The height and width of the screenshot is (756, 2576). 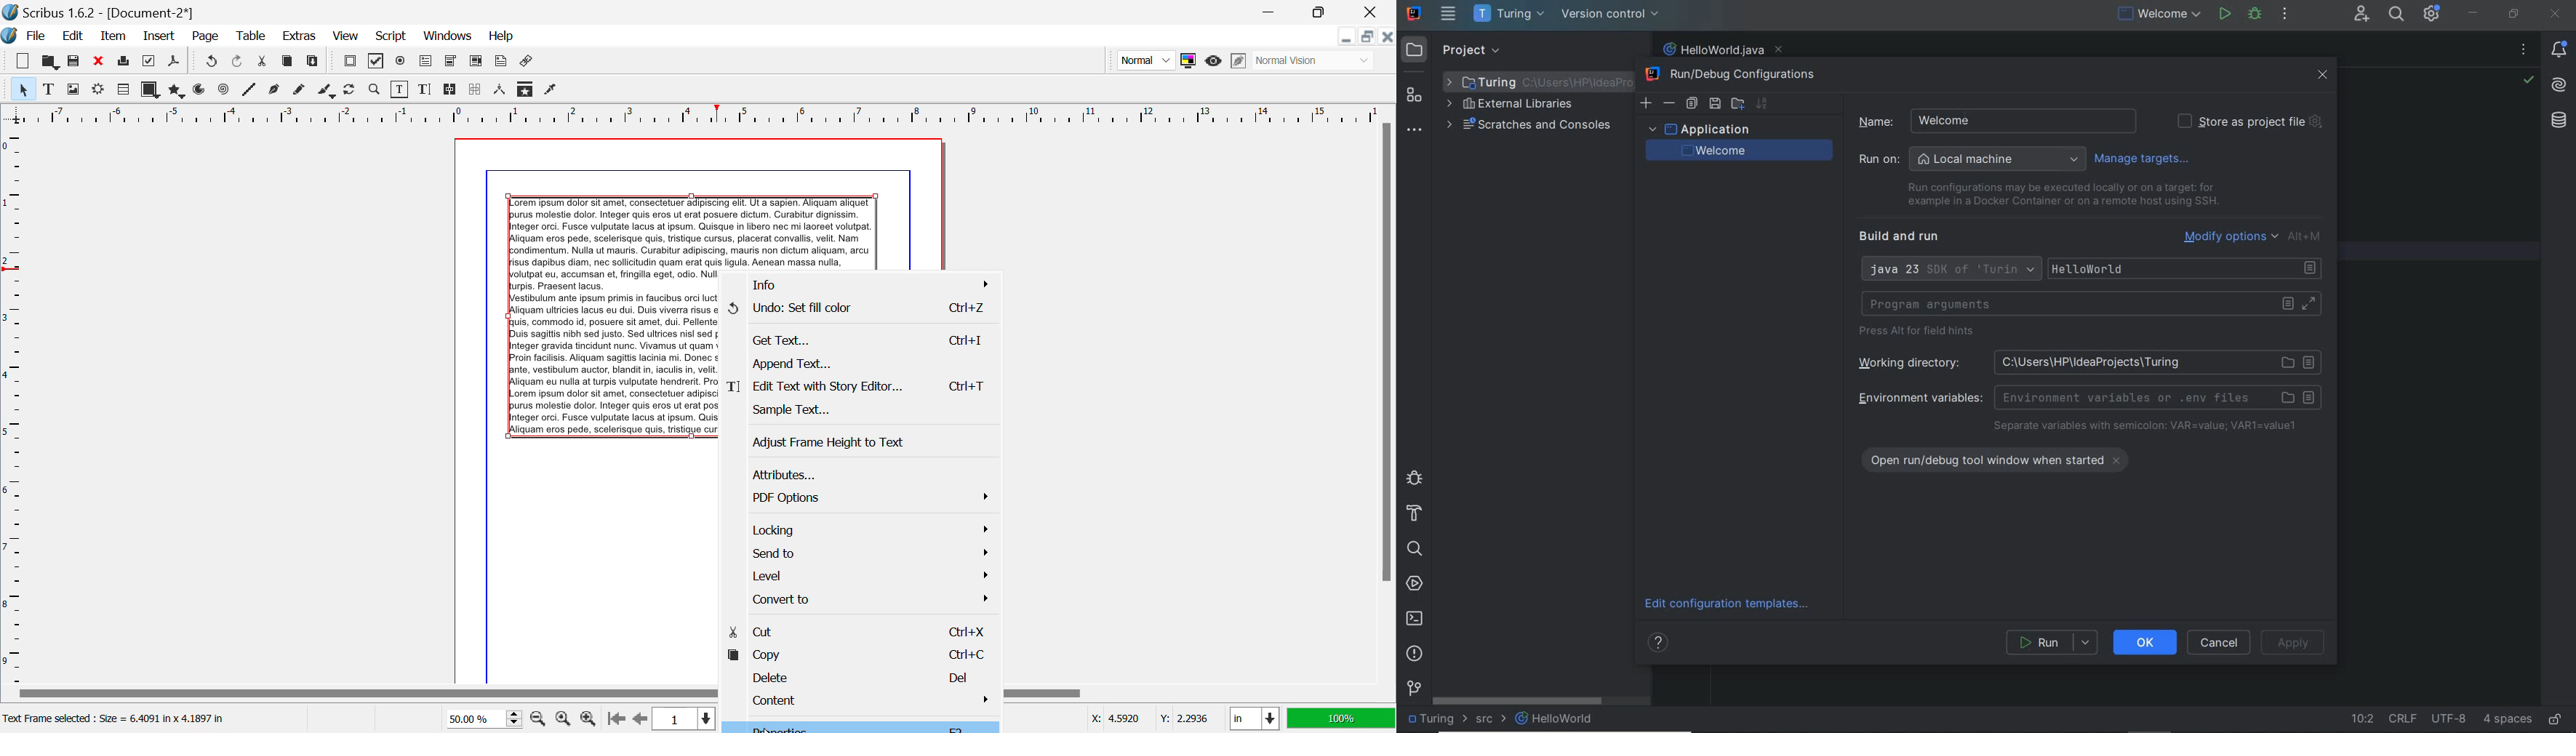 I want to click on run configurations may be executes, so click(x=2058, y=194).